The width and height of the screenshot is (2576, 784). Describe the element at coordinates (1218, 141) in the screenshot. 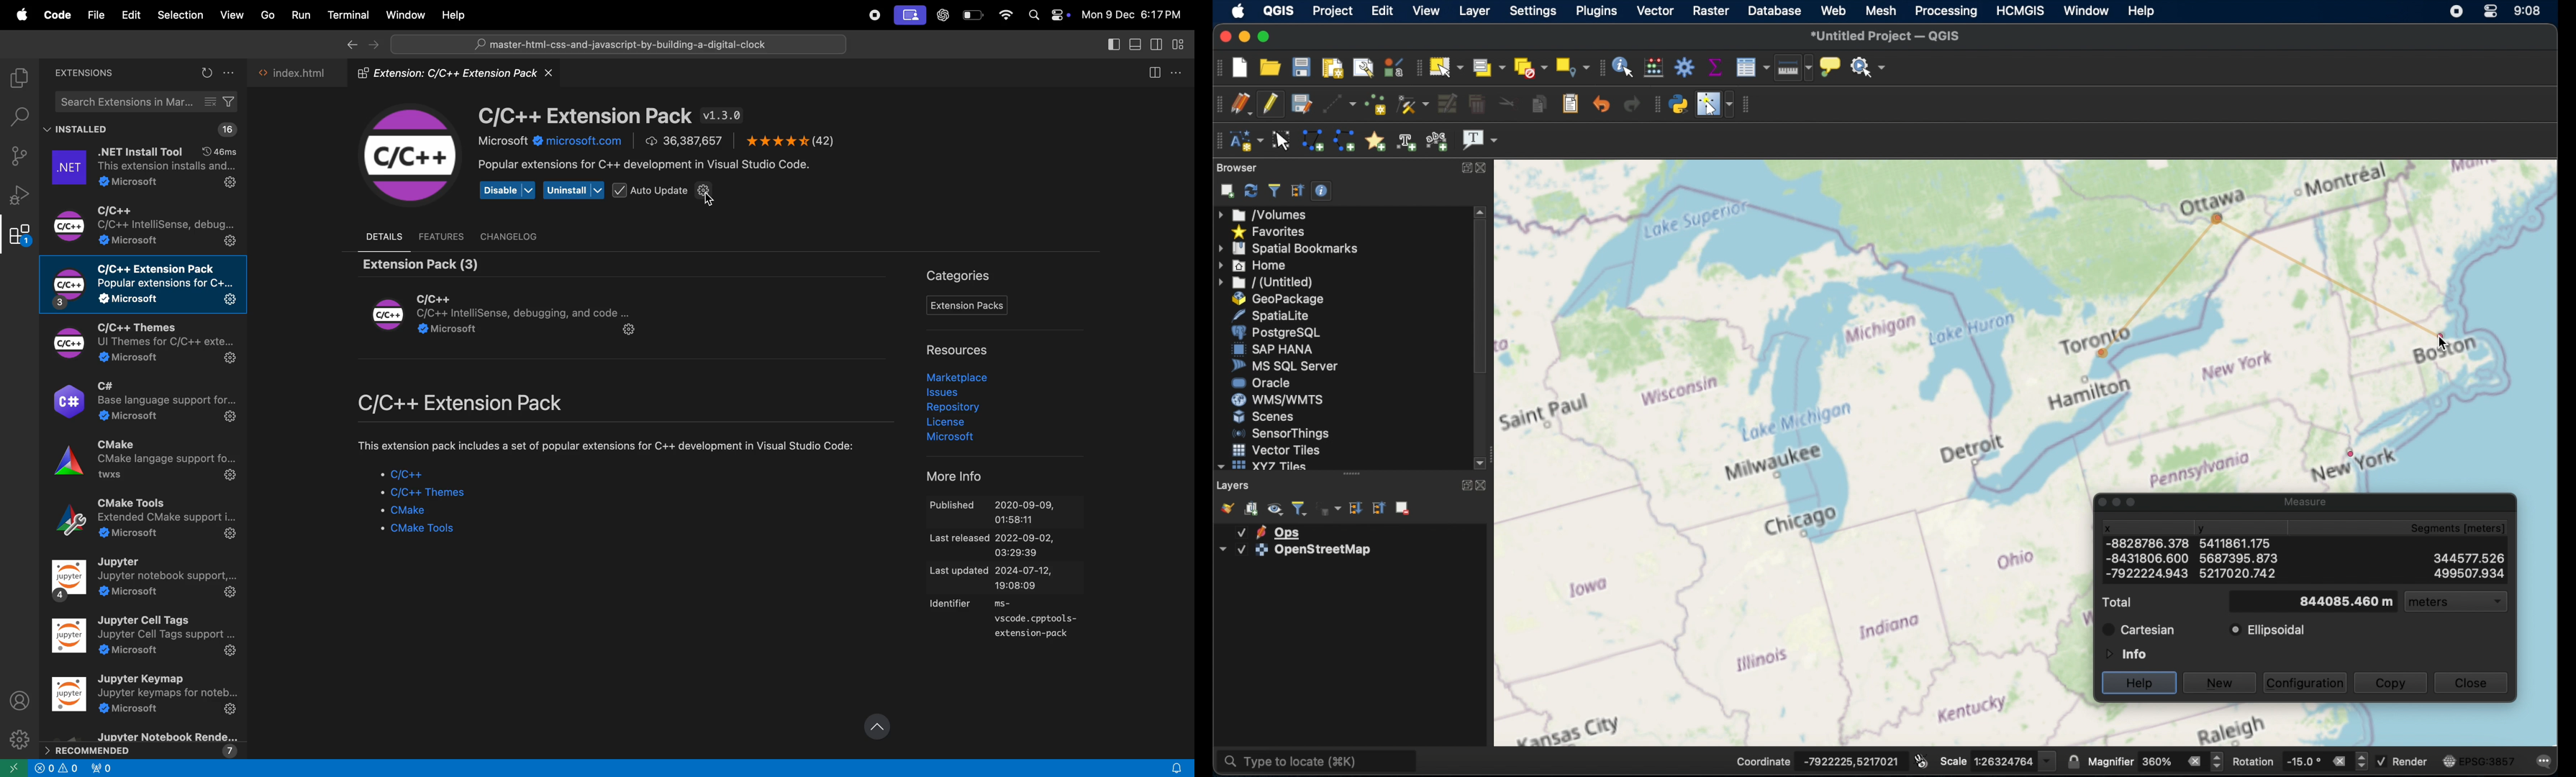

I see `annotation toolbar` at that location.